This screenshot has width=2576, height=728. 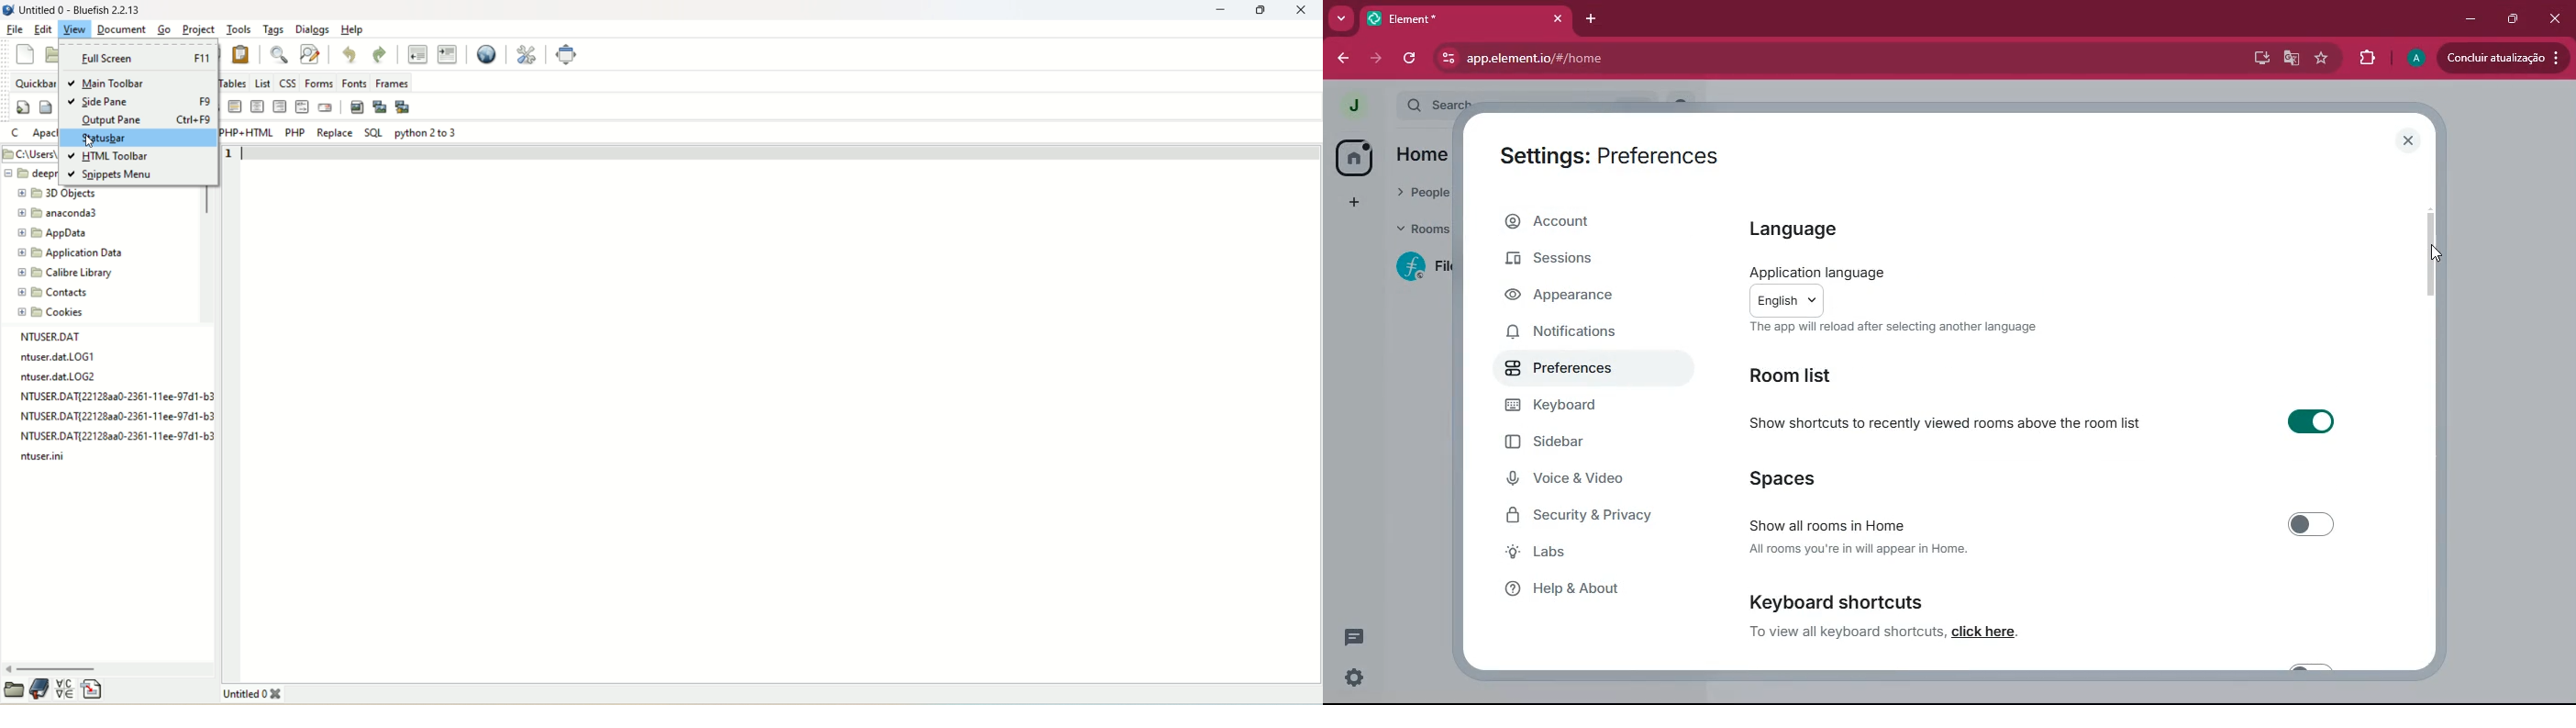 What do you see at coordinates (63, 273) in the screenshot?
I see `calibre` at bounding box center [63, 273].